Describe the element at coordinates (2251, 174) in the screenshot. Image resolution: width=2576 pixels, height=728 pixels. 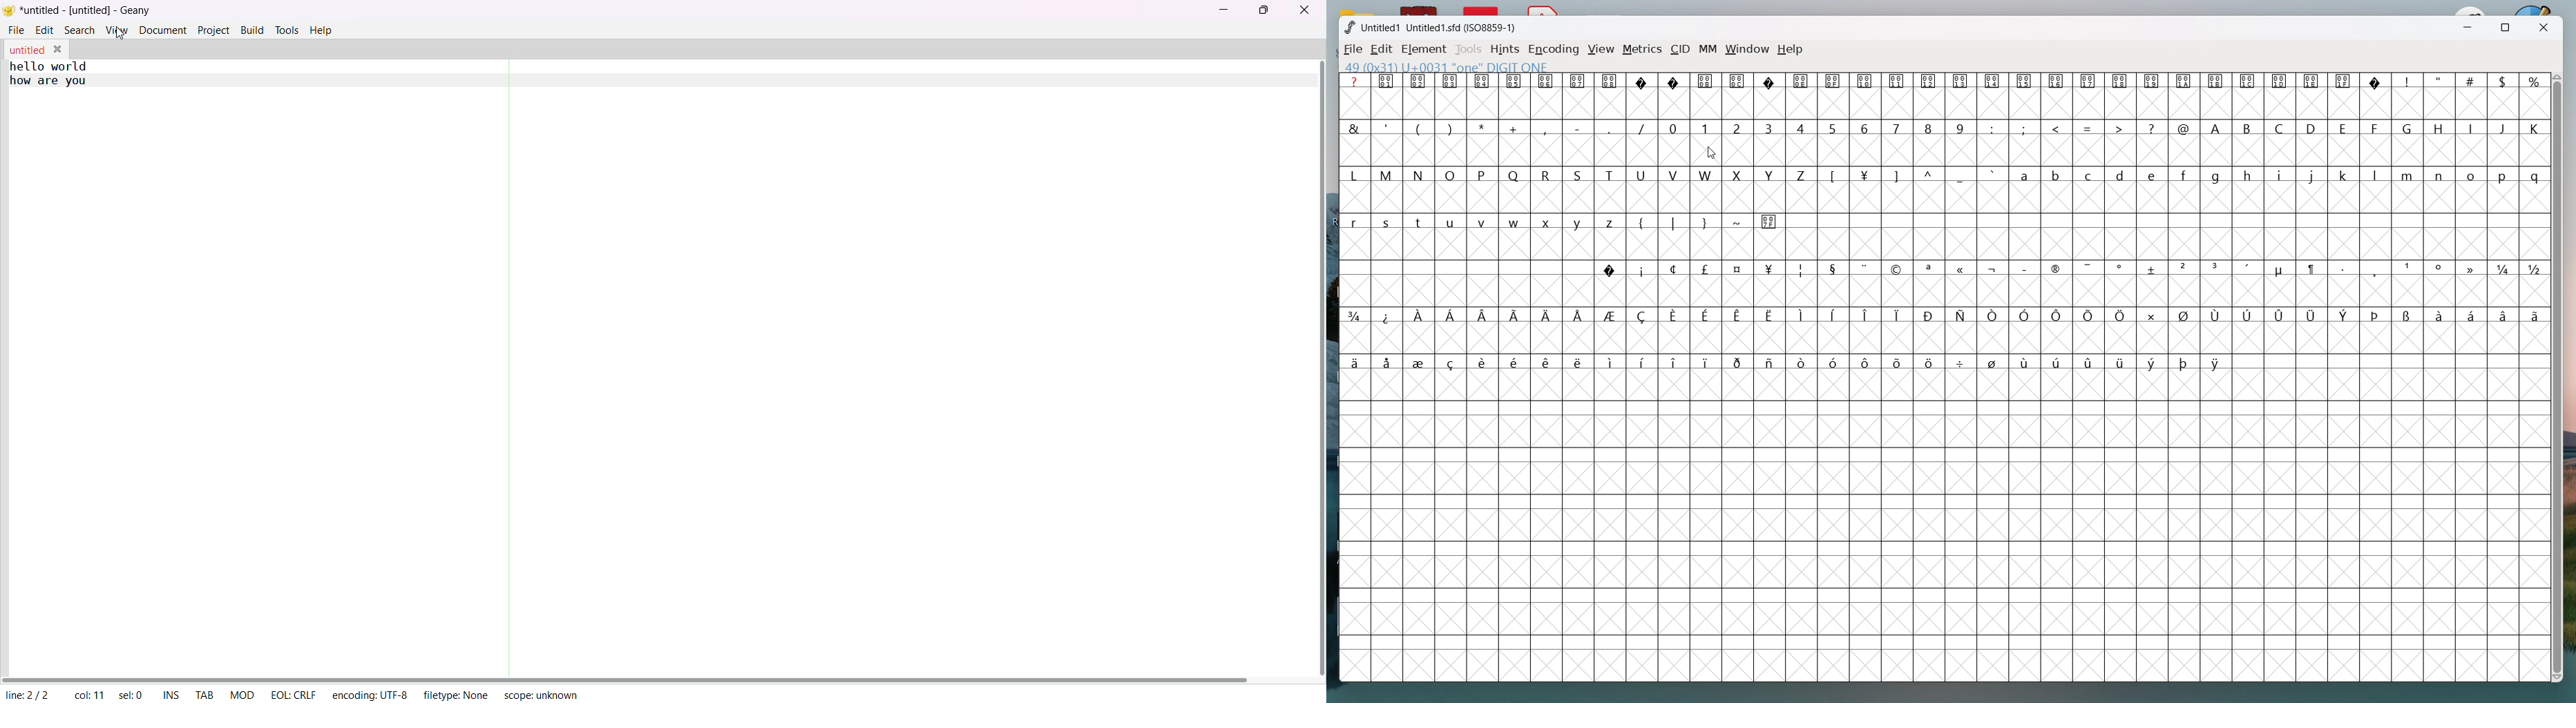
I see `h` at that location.